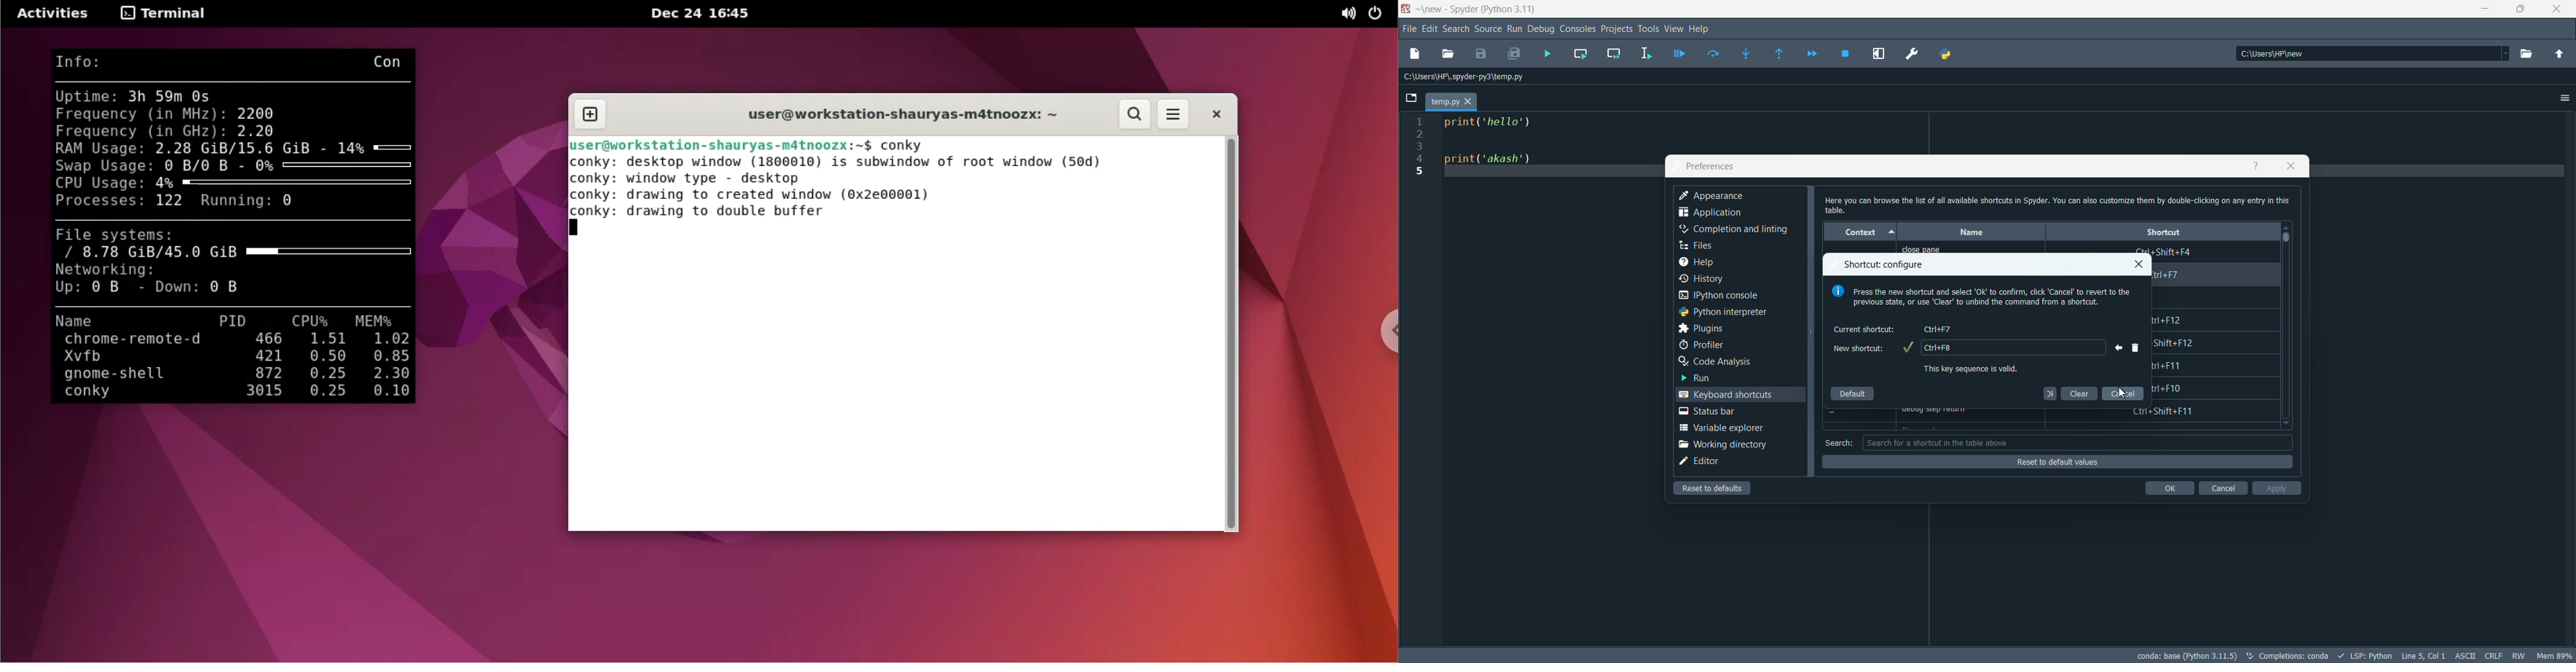 The height and width of the screenshot is (672, 2576). I want to click on close preferences window, so click(2292, 166).